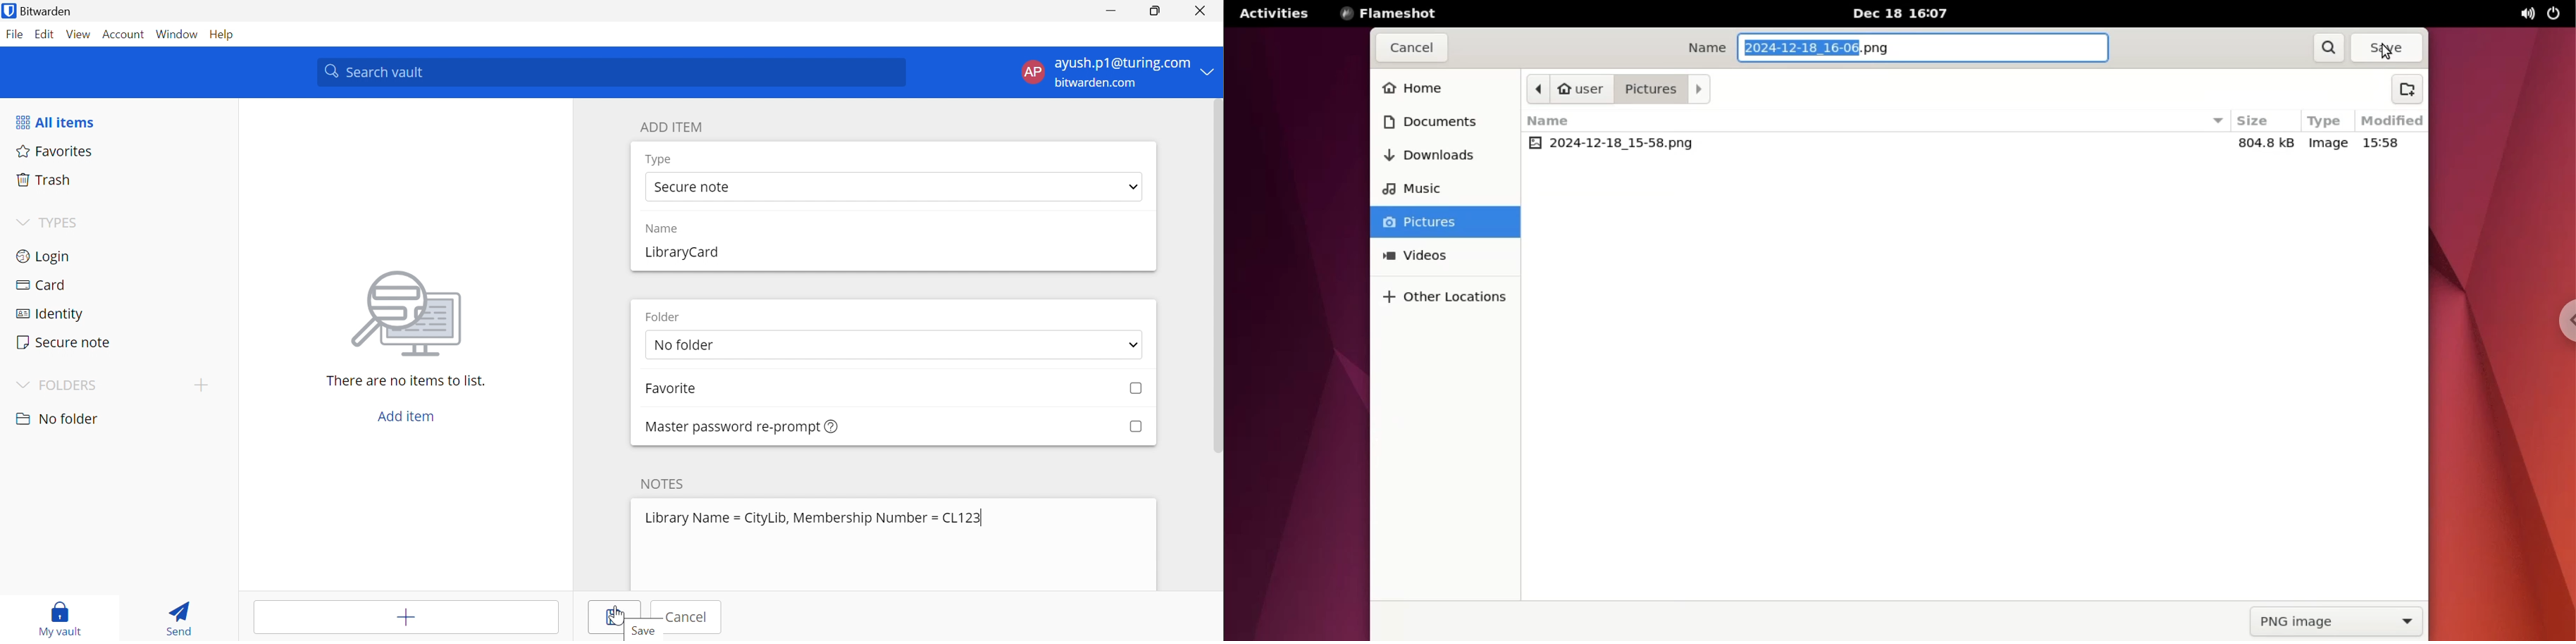 This screenshot has width=2576, height=644. I want to click on Restore Down, so click(1156, 9).